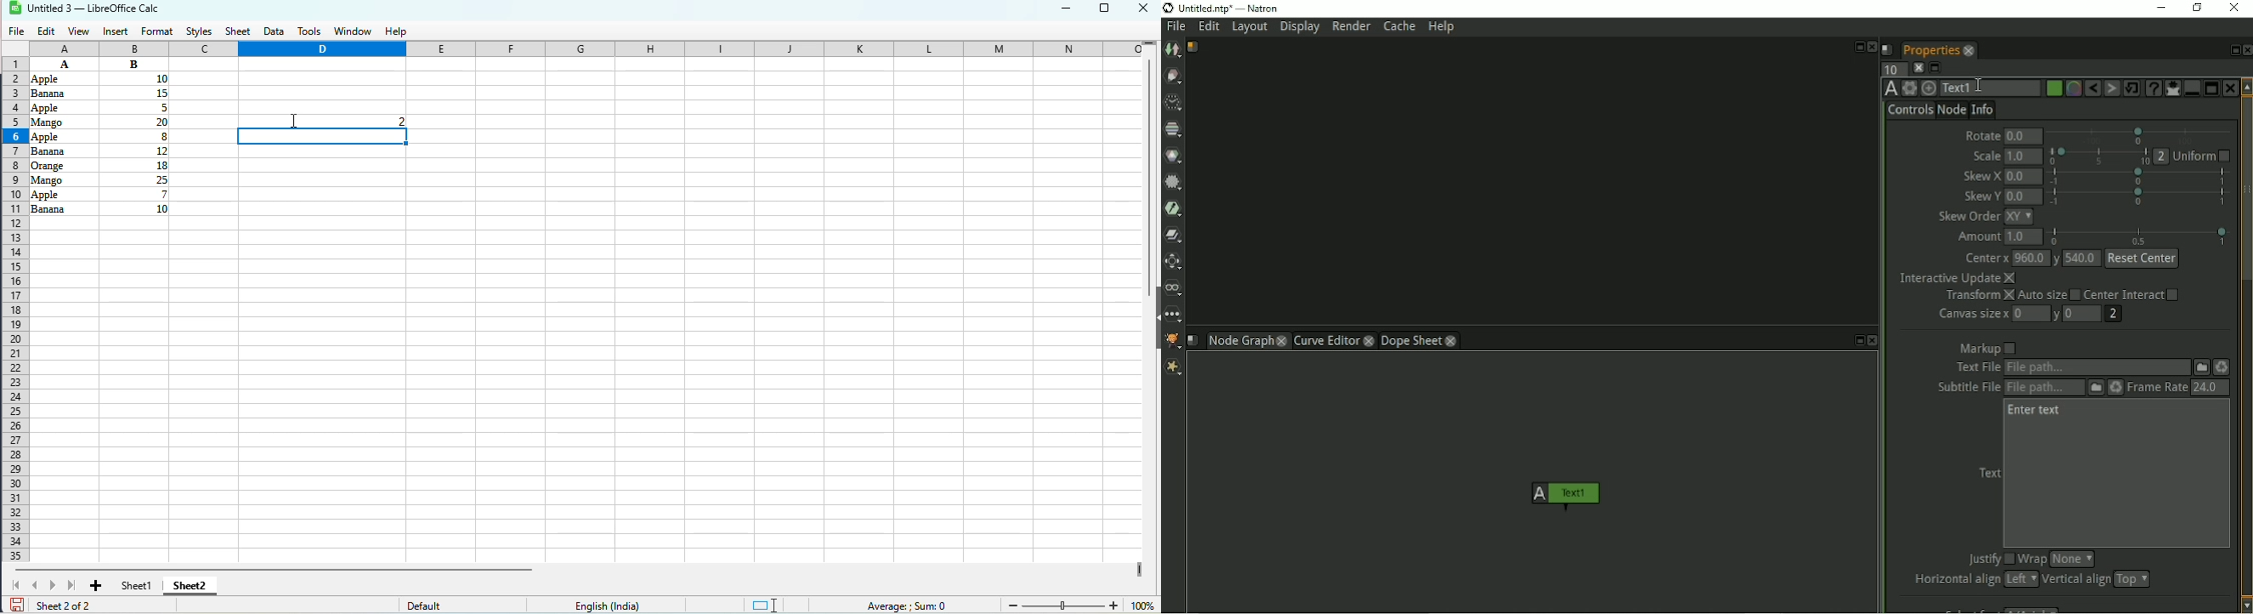 The height and width of the screenshot is (616, 2268). Describe the element at coordinates (200, 32) in the screenshot. I see `styles` at that location.